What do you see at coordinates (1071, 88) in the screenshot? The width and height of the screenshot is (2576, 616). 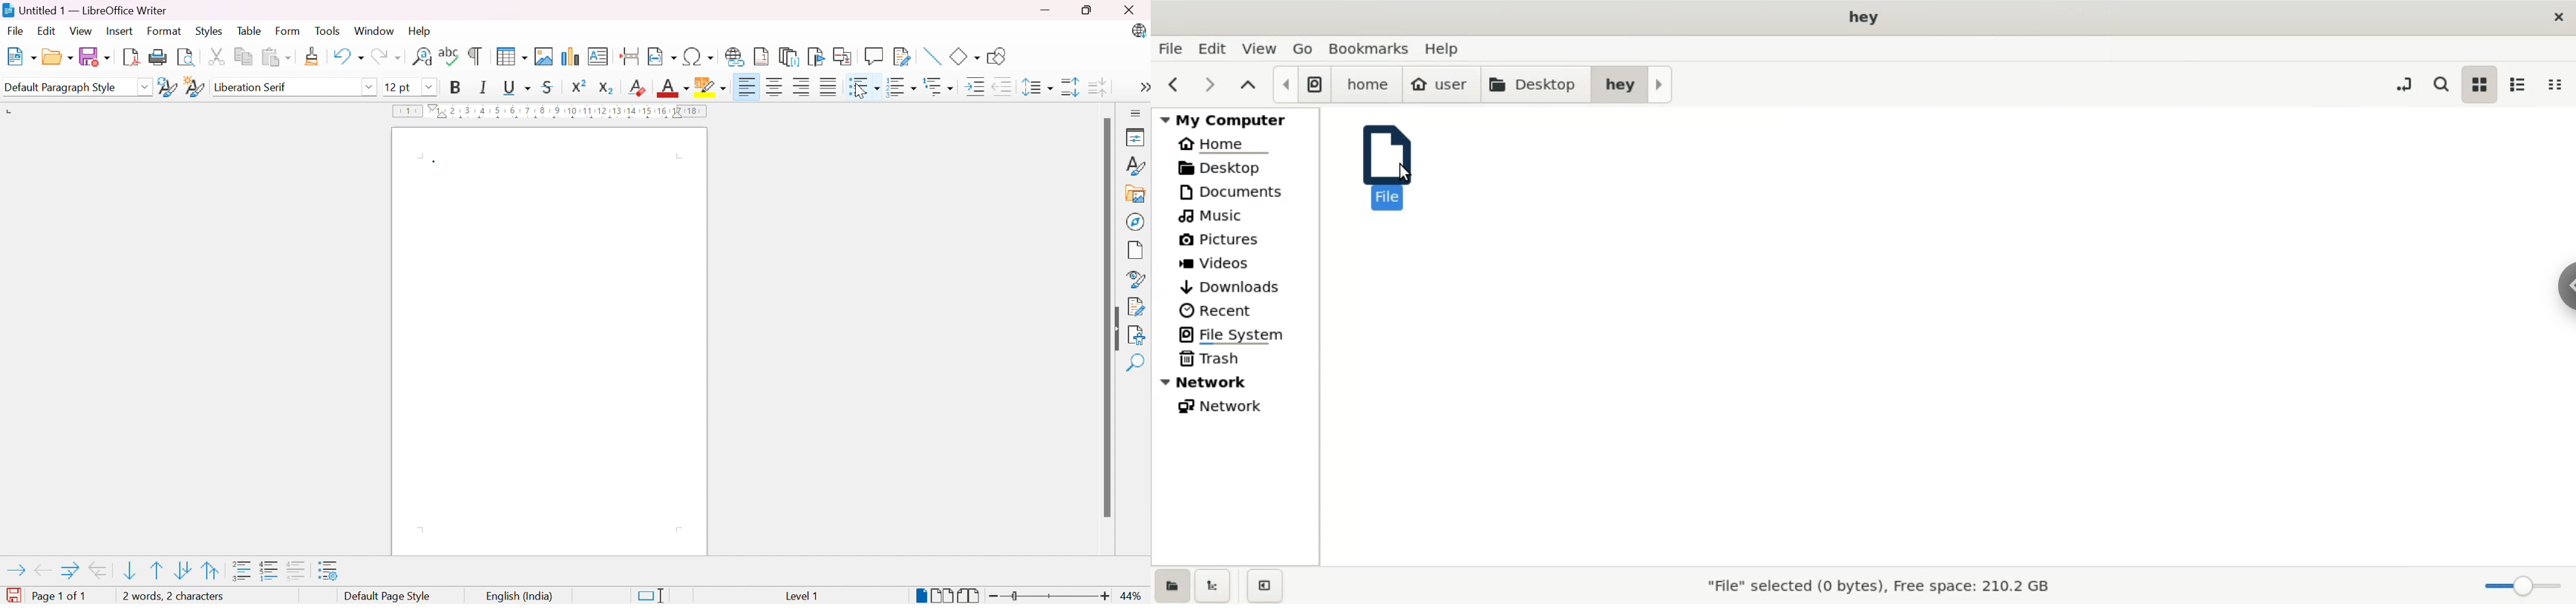 I see `Increase paragraph spacing` at bounding box center [1071, 88].